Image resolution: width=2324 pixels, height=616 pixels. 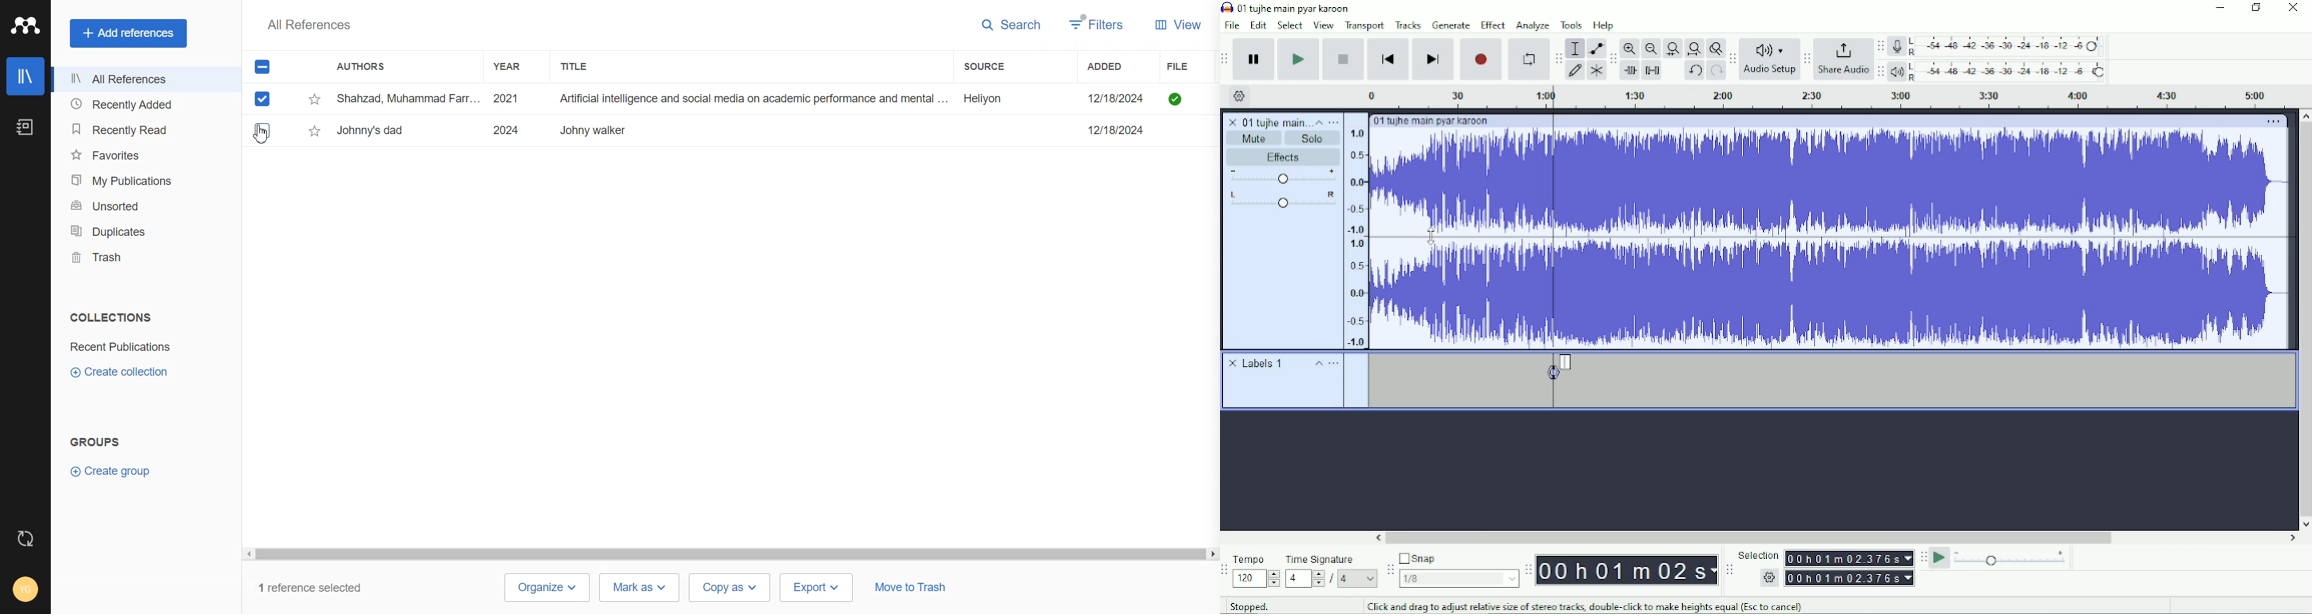 I want to click on Create collection, so click(x=120, y=371).